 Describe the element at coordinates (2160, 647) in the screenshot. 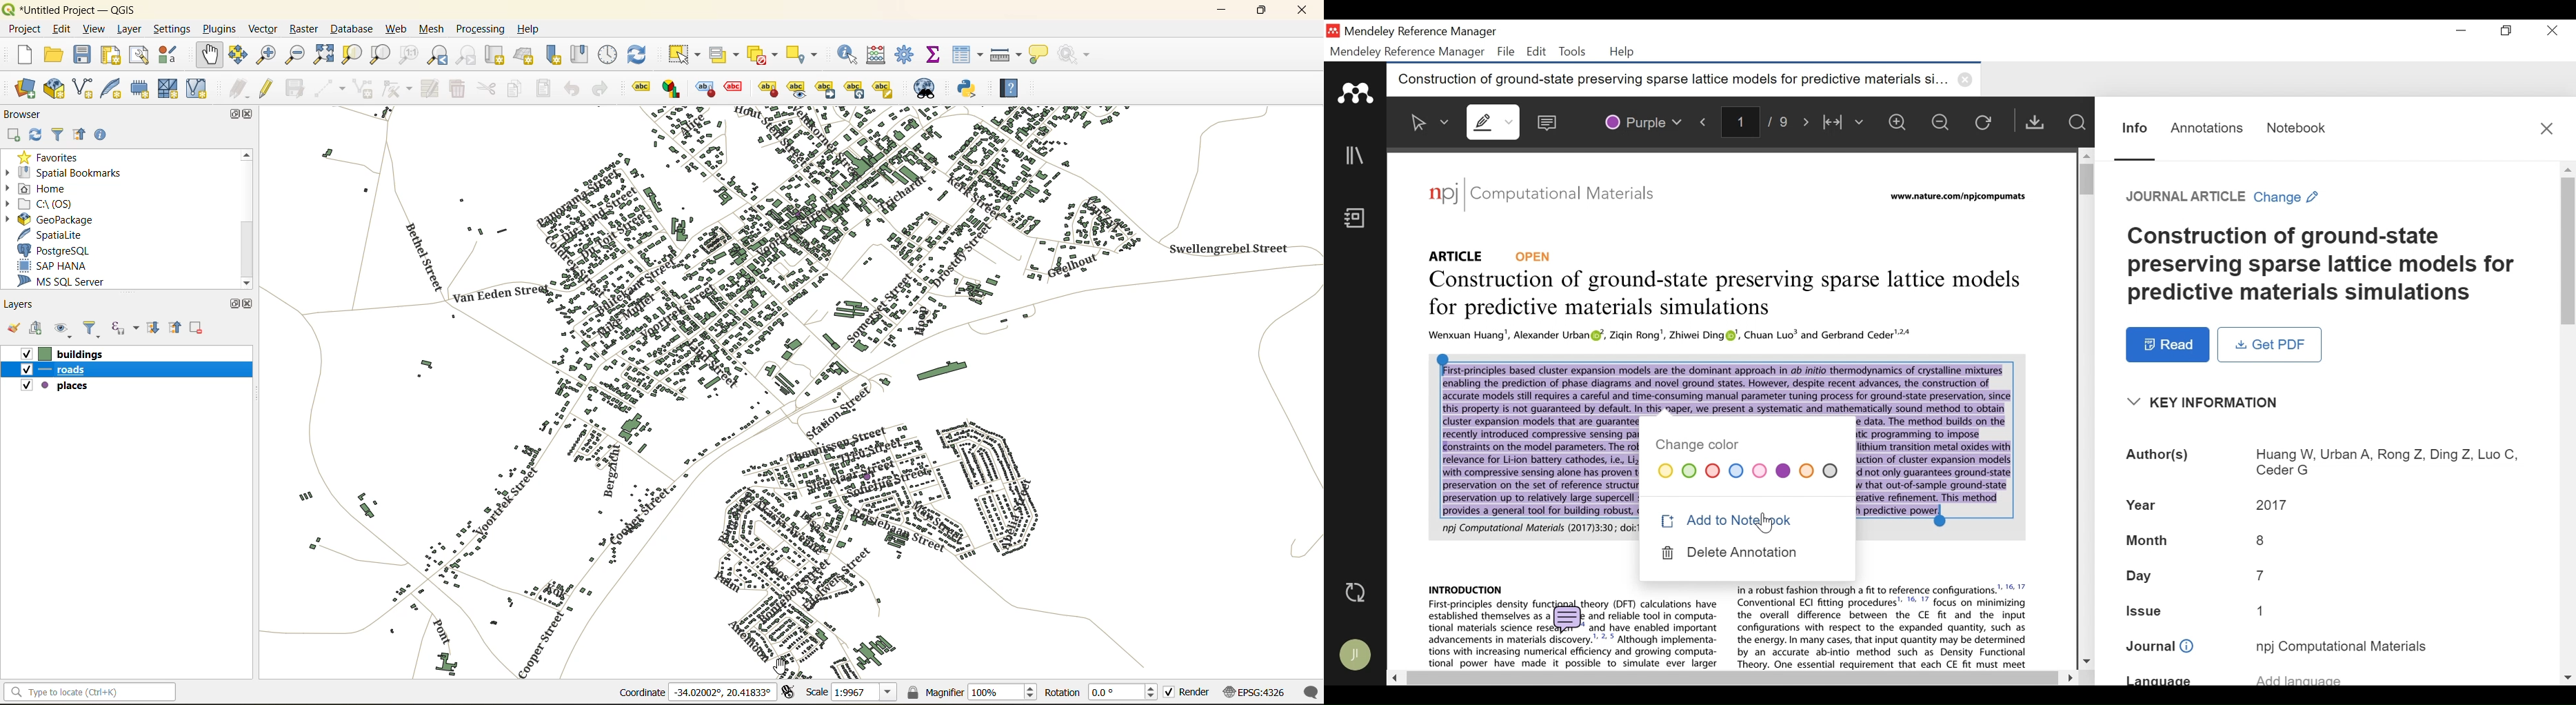

I see `Journal` at that location.